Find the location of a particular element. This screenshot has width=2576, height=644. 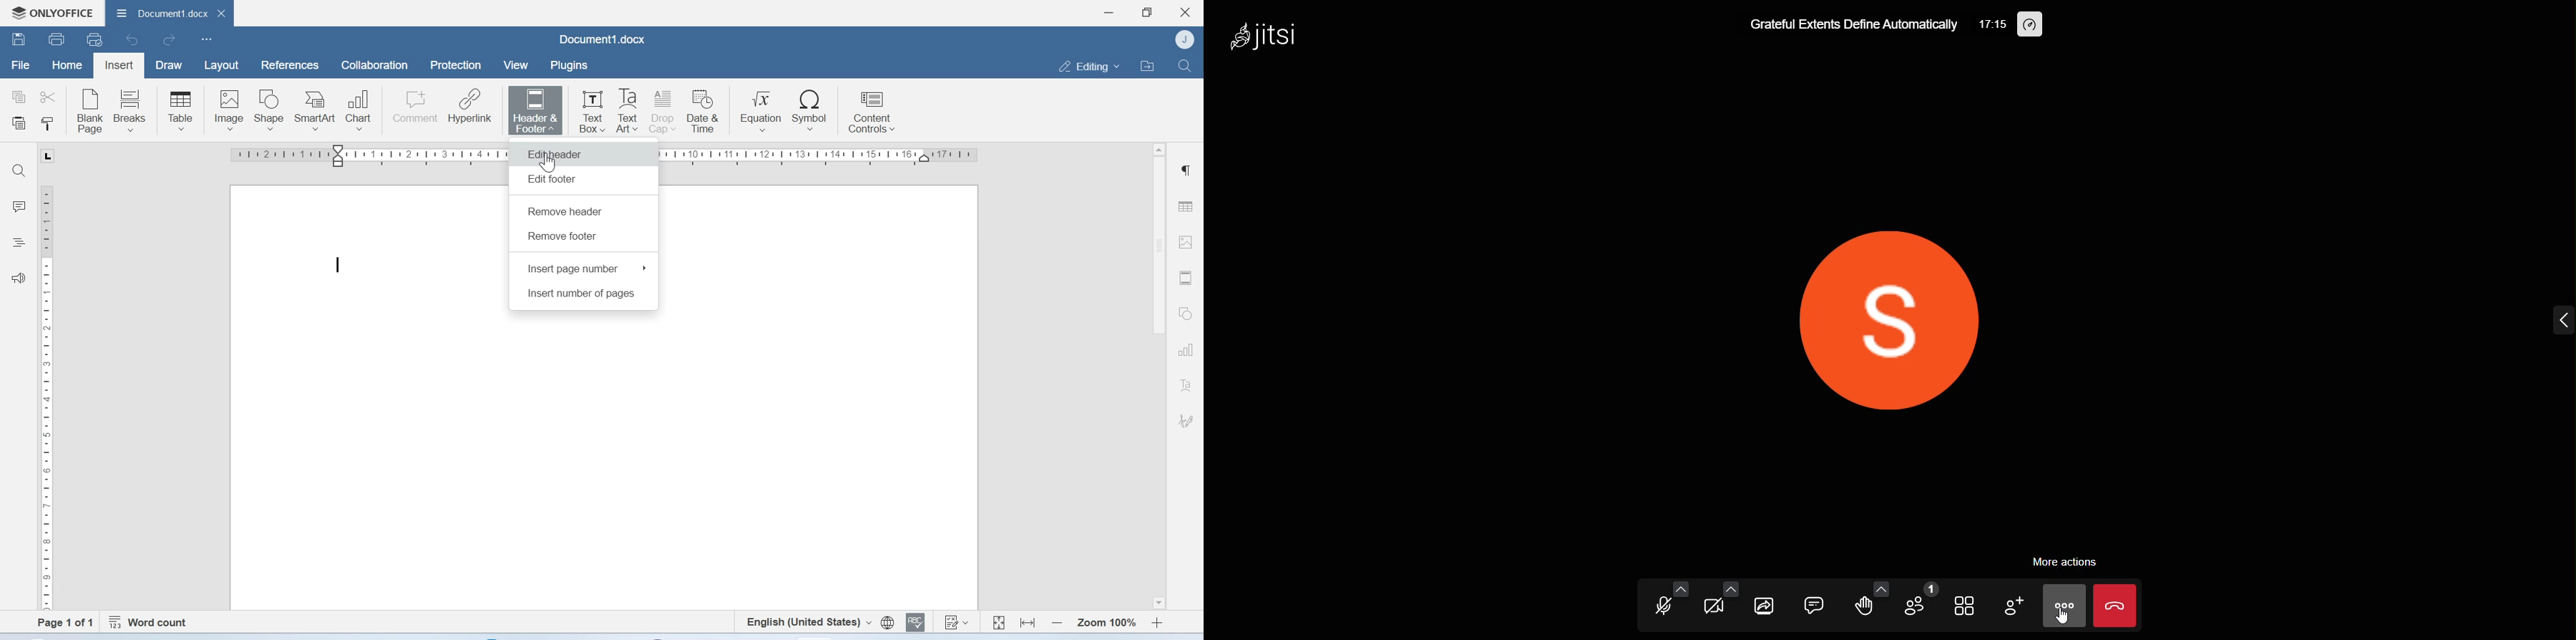

Maximize is located at coordinates (1148, 11).